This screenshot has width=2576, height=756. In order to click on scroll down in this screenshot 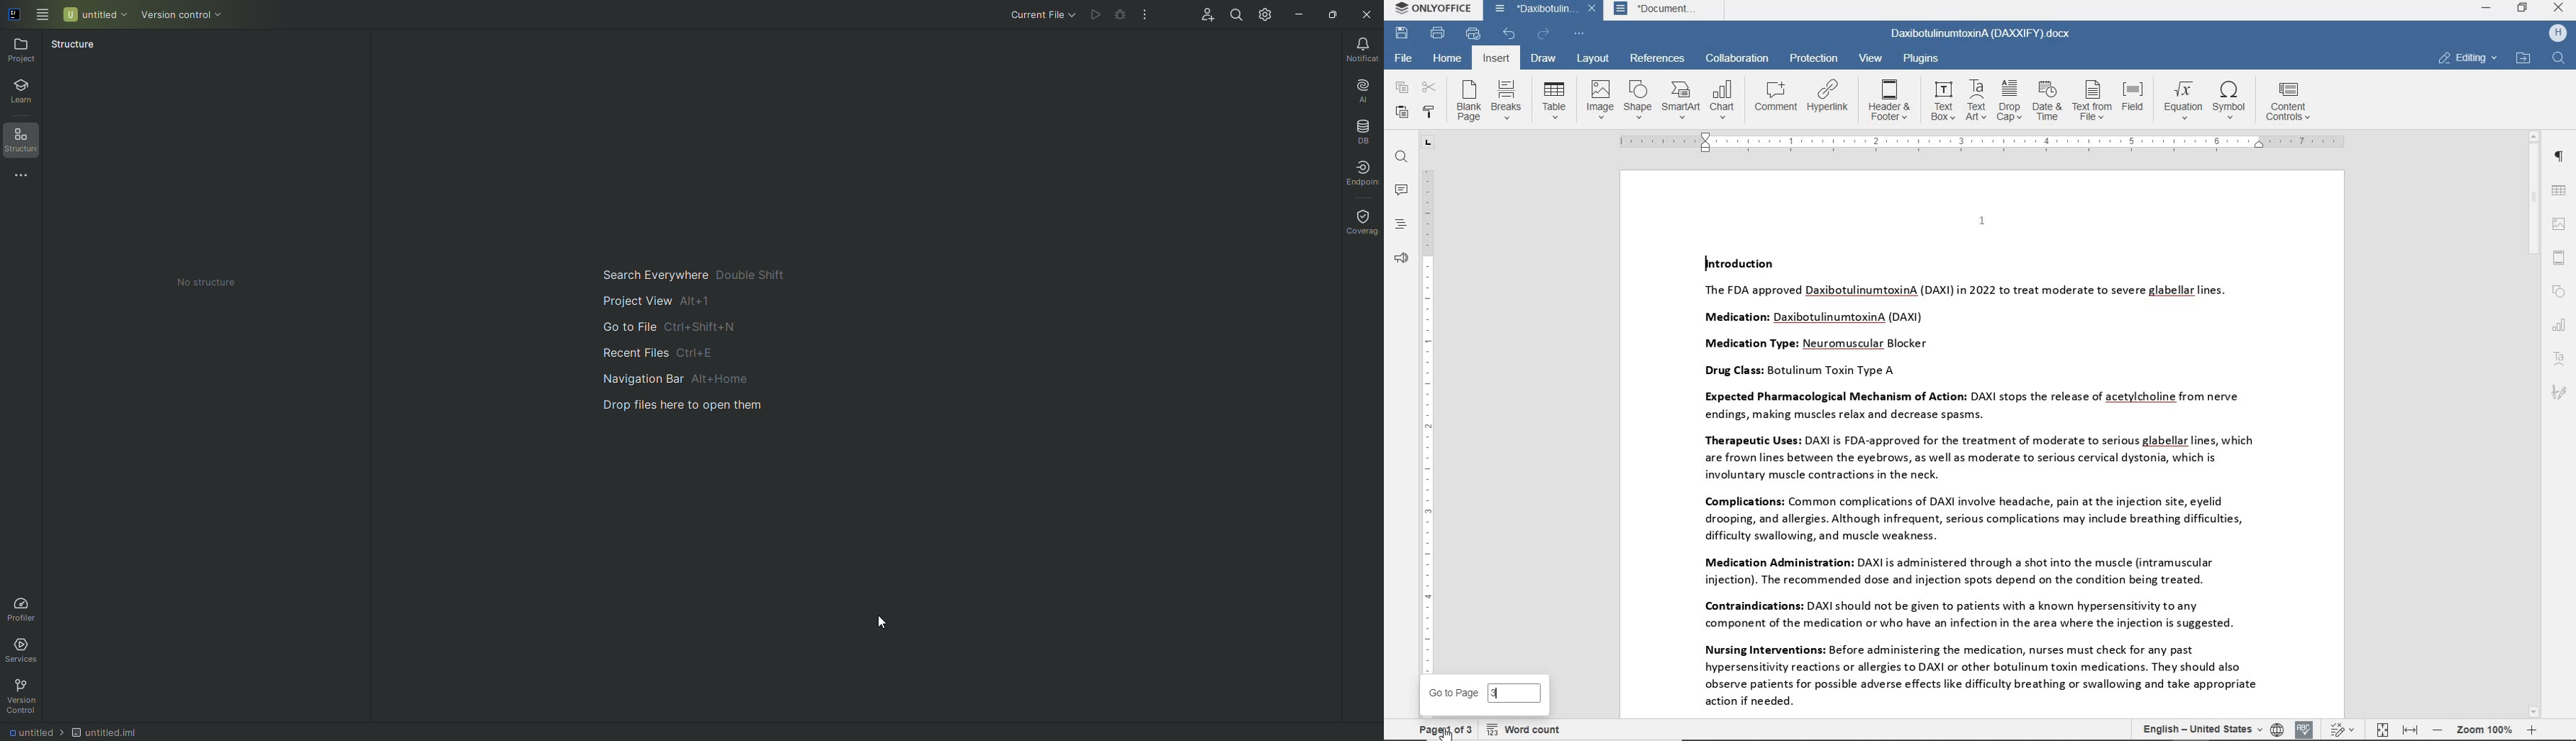, I will do `click(2534, 713)`.